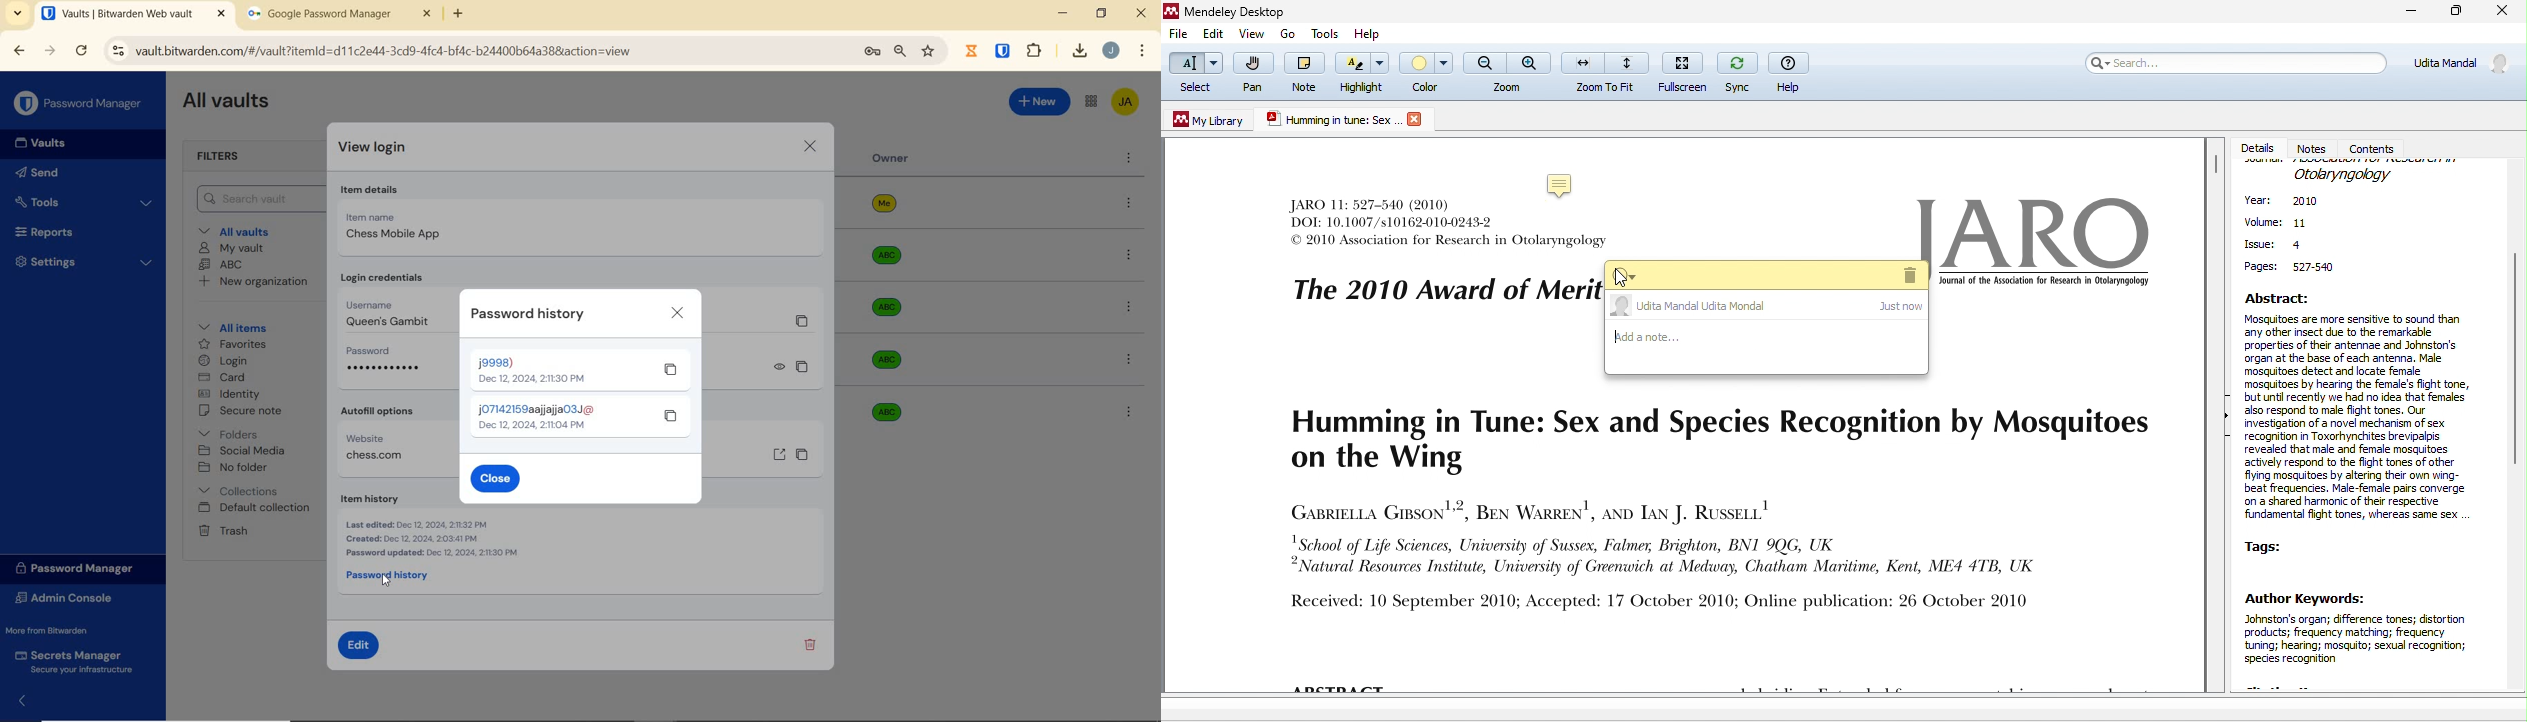  I want to click on file, so click(1177, 35).